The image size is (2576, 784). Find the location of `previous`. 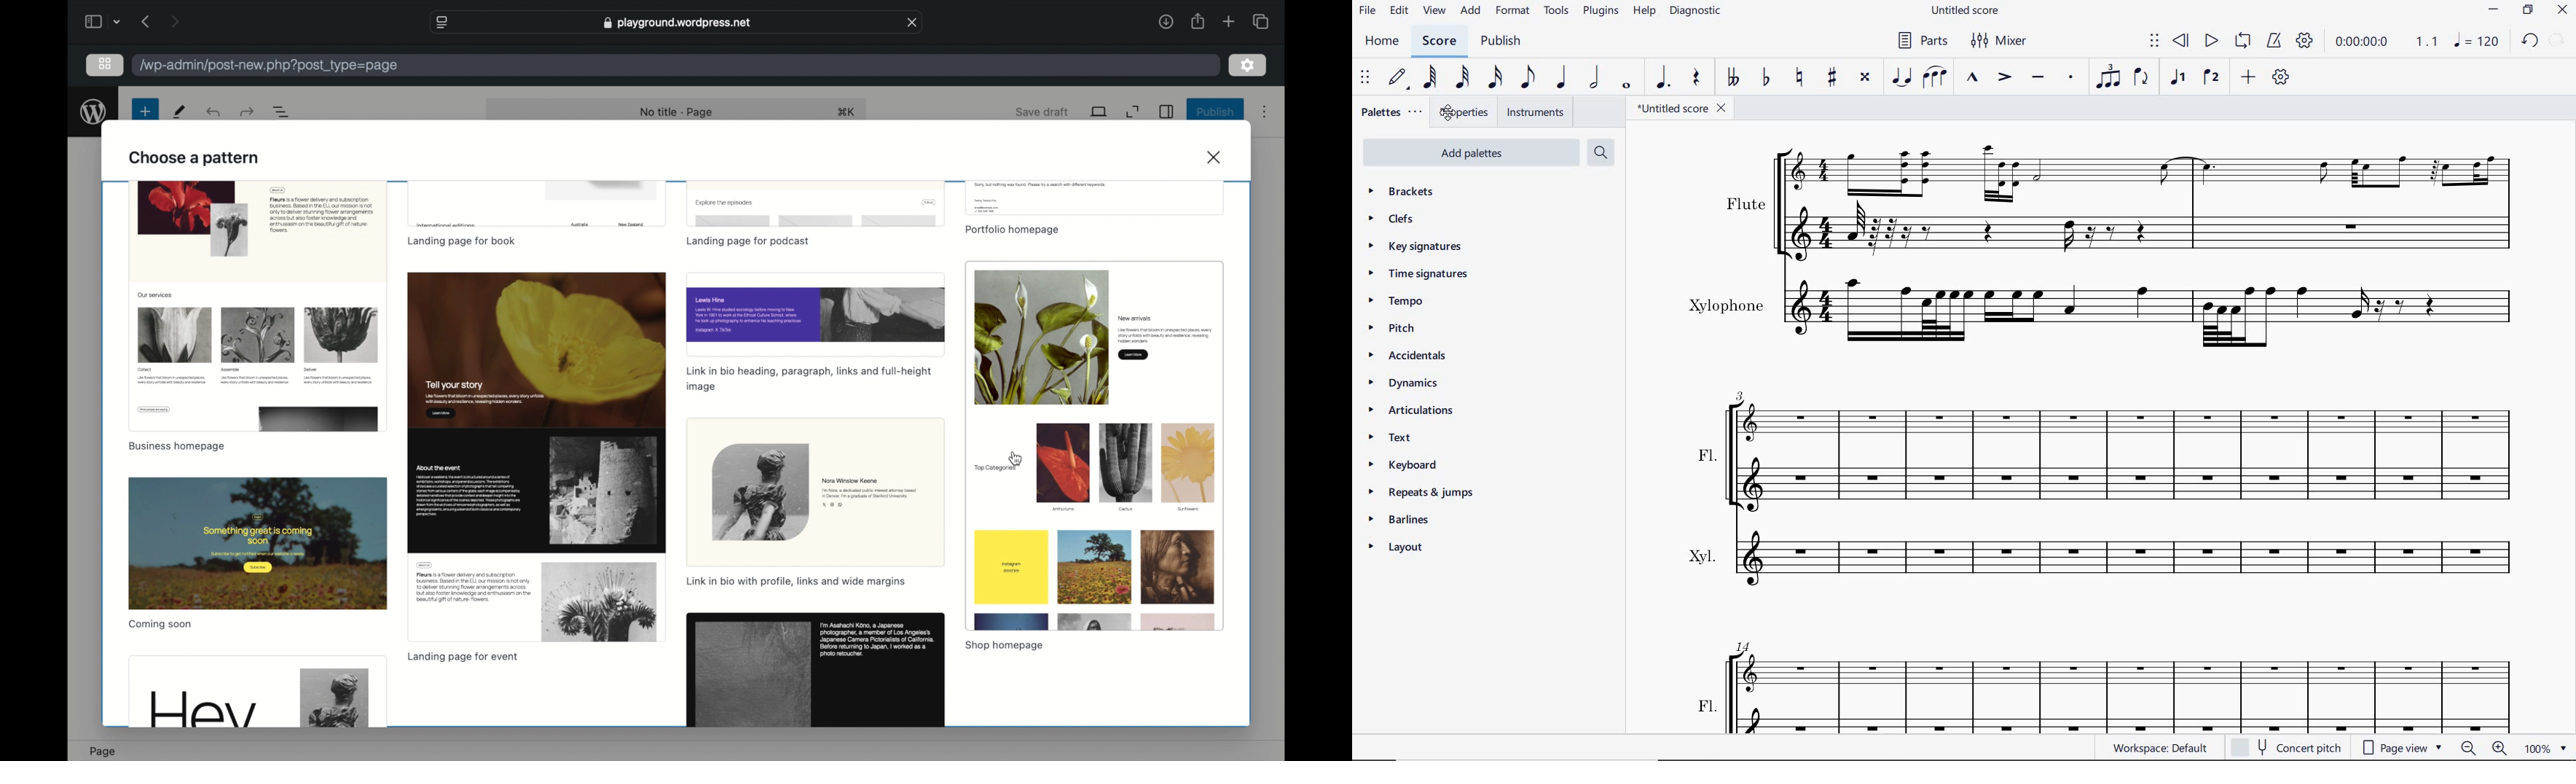

previous is located at coordinates (144, 21).